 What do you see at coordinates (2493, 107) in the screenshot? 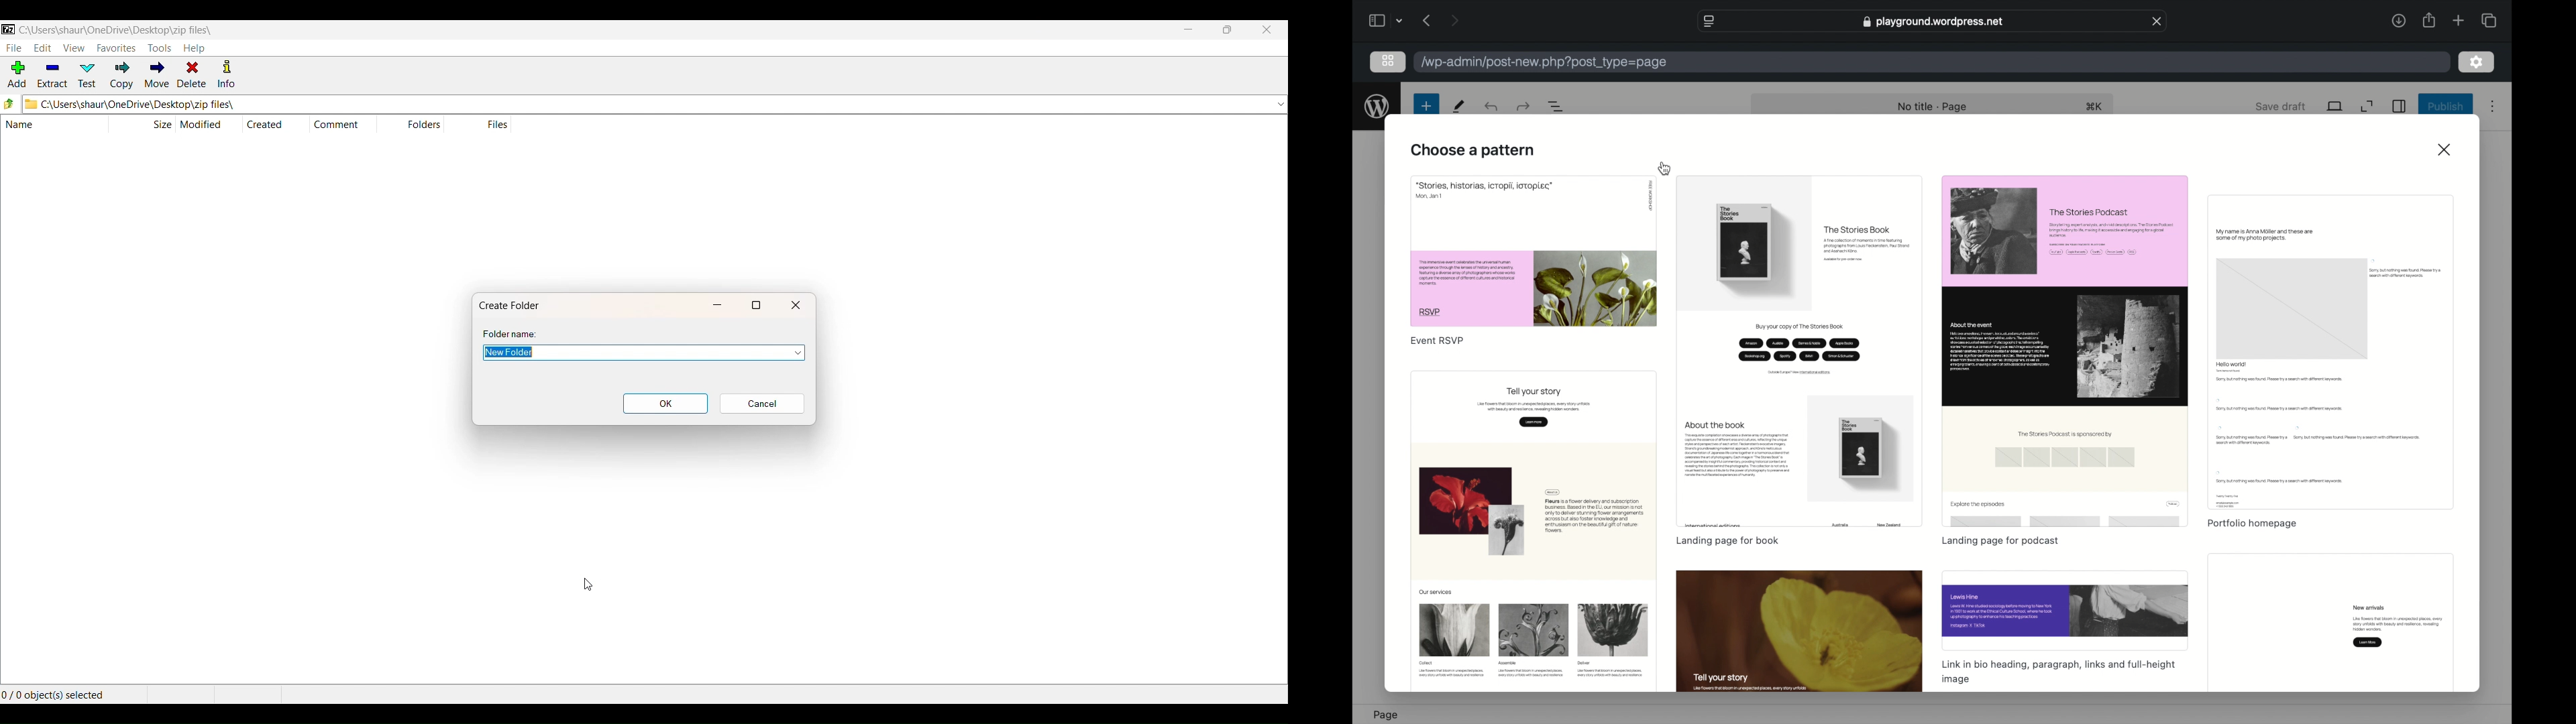
I see `more options` at bounding box center [2493, 107].